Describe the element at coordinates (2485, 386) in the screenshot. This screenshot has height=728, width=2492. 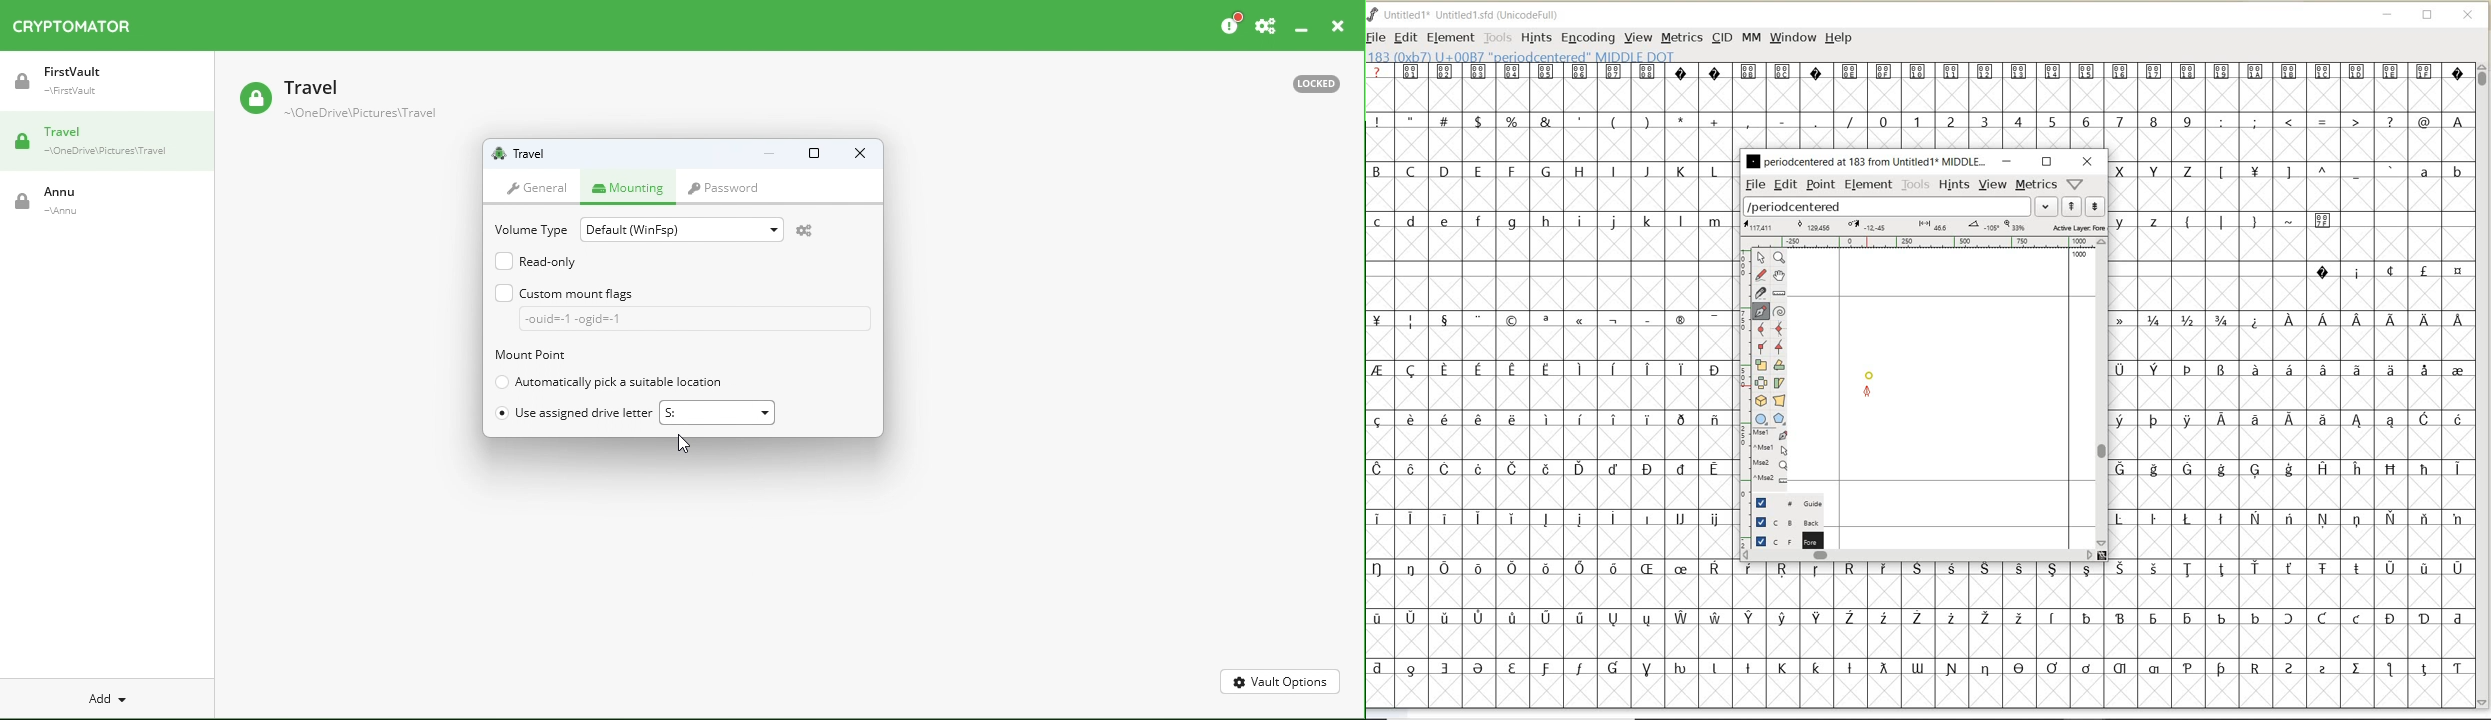
I see `SCROLLBAR` at that location.